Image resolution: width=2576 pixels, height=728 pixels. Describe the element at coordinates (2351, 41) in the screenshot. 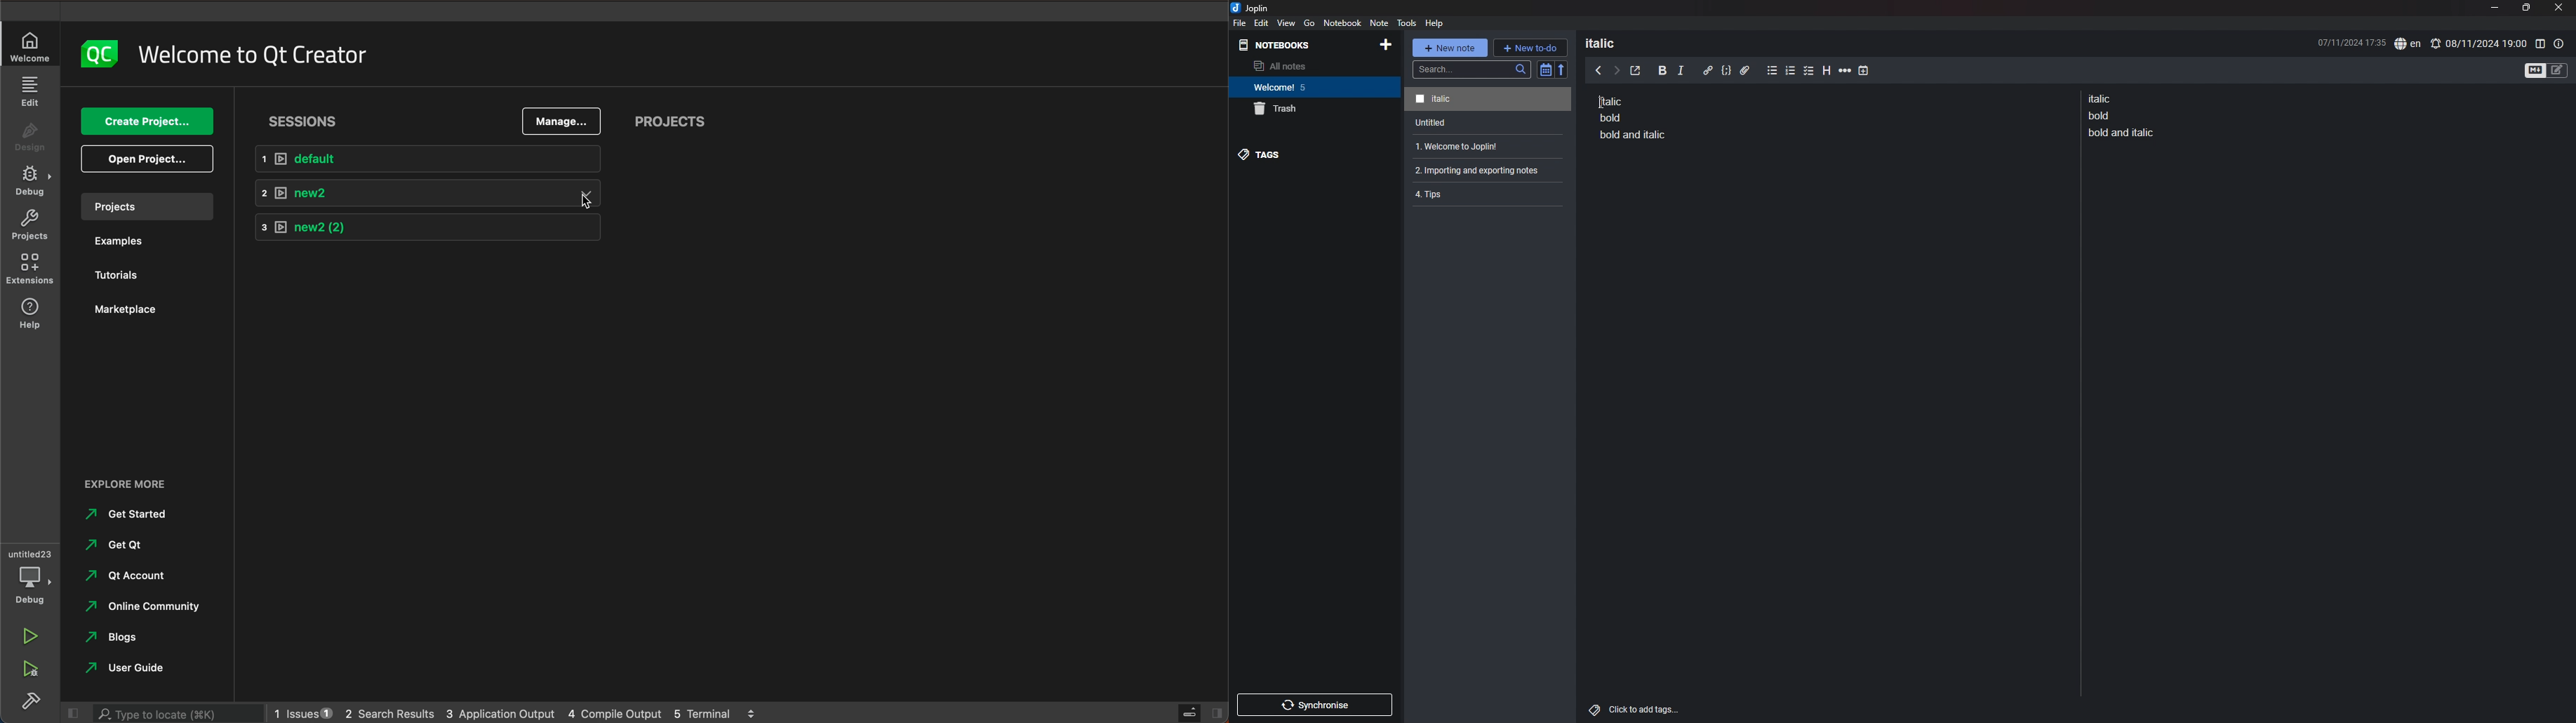

I see `date and time` at that location.